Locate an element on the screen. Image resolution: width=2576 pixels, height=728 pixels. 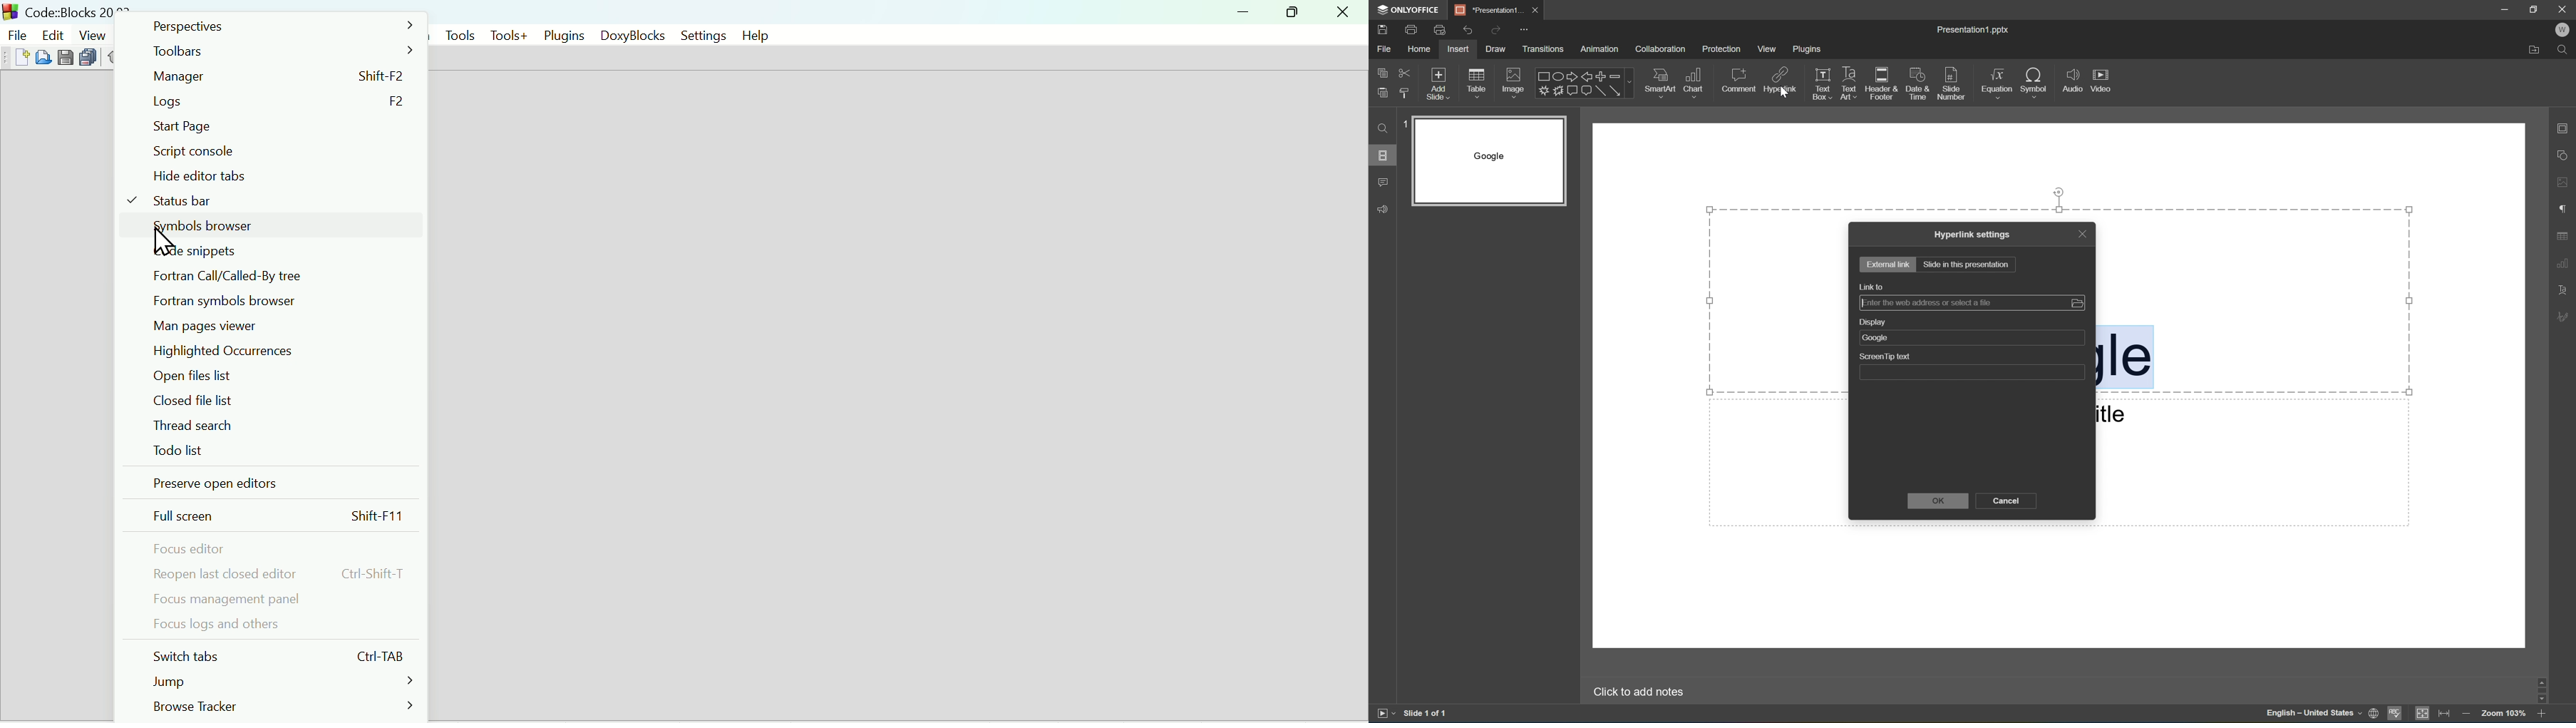
Transitions is located at coordinates (1544, 49).